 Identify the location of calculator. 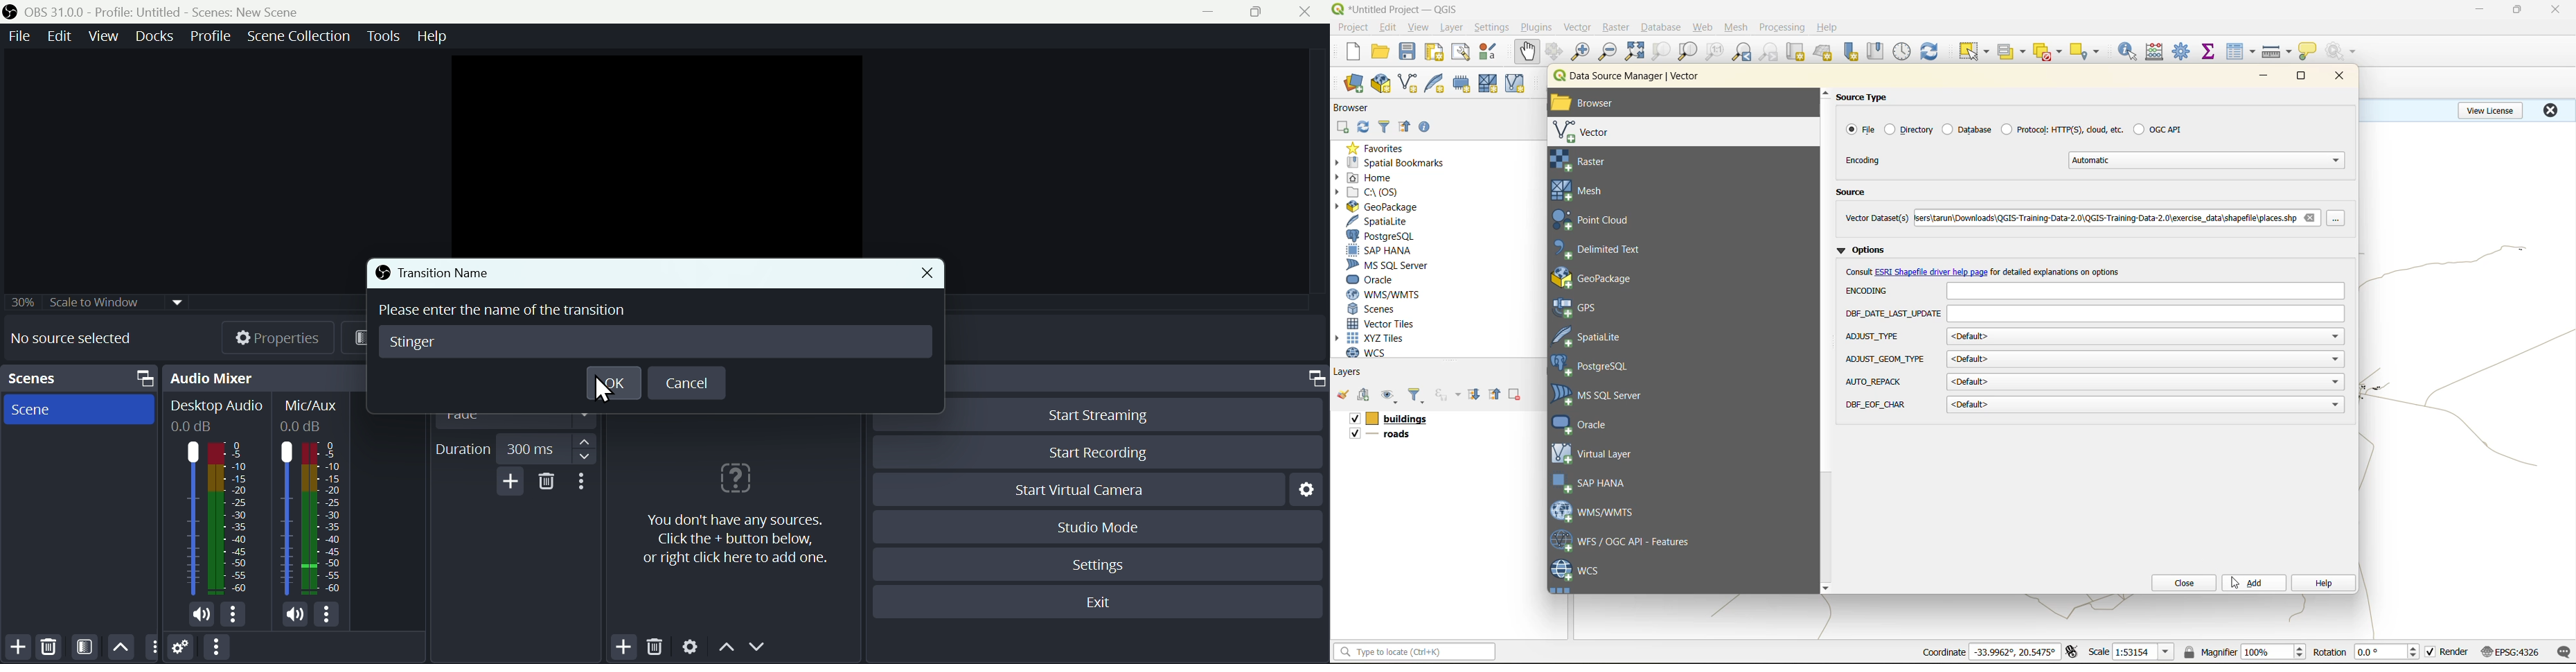
(2159, 53).